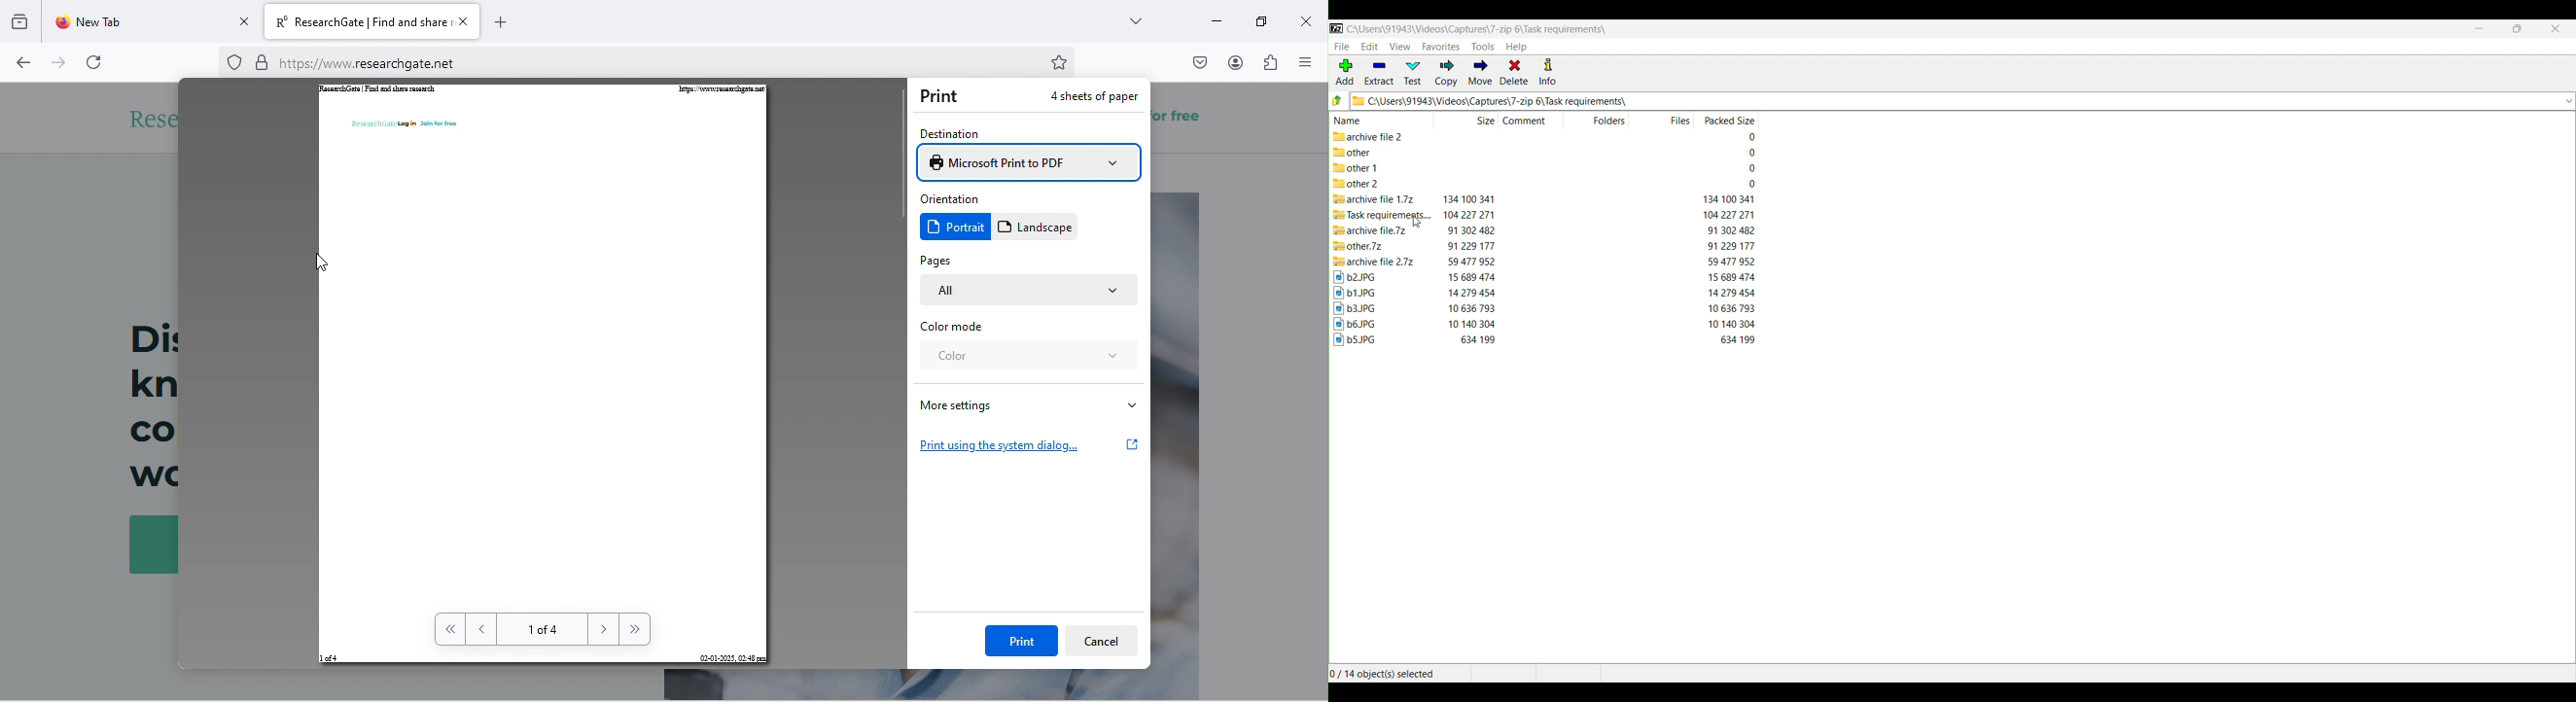 Image resolution: width=2576 pixels, height=728 pixels. Describe the element at coordinates (1063, 62) in the screenshot. I see `bookmark` at that location.